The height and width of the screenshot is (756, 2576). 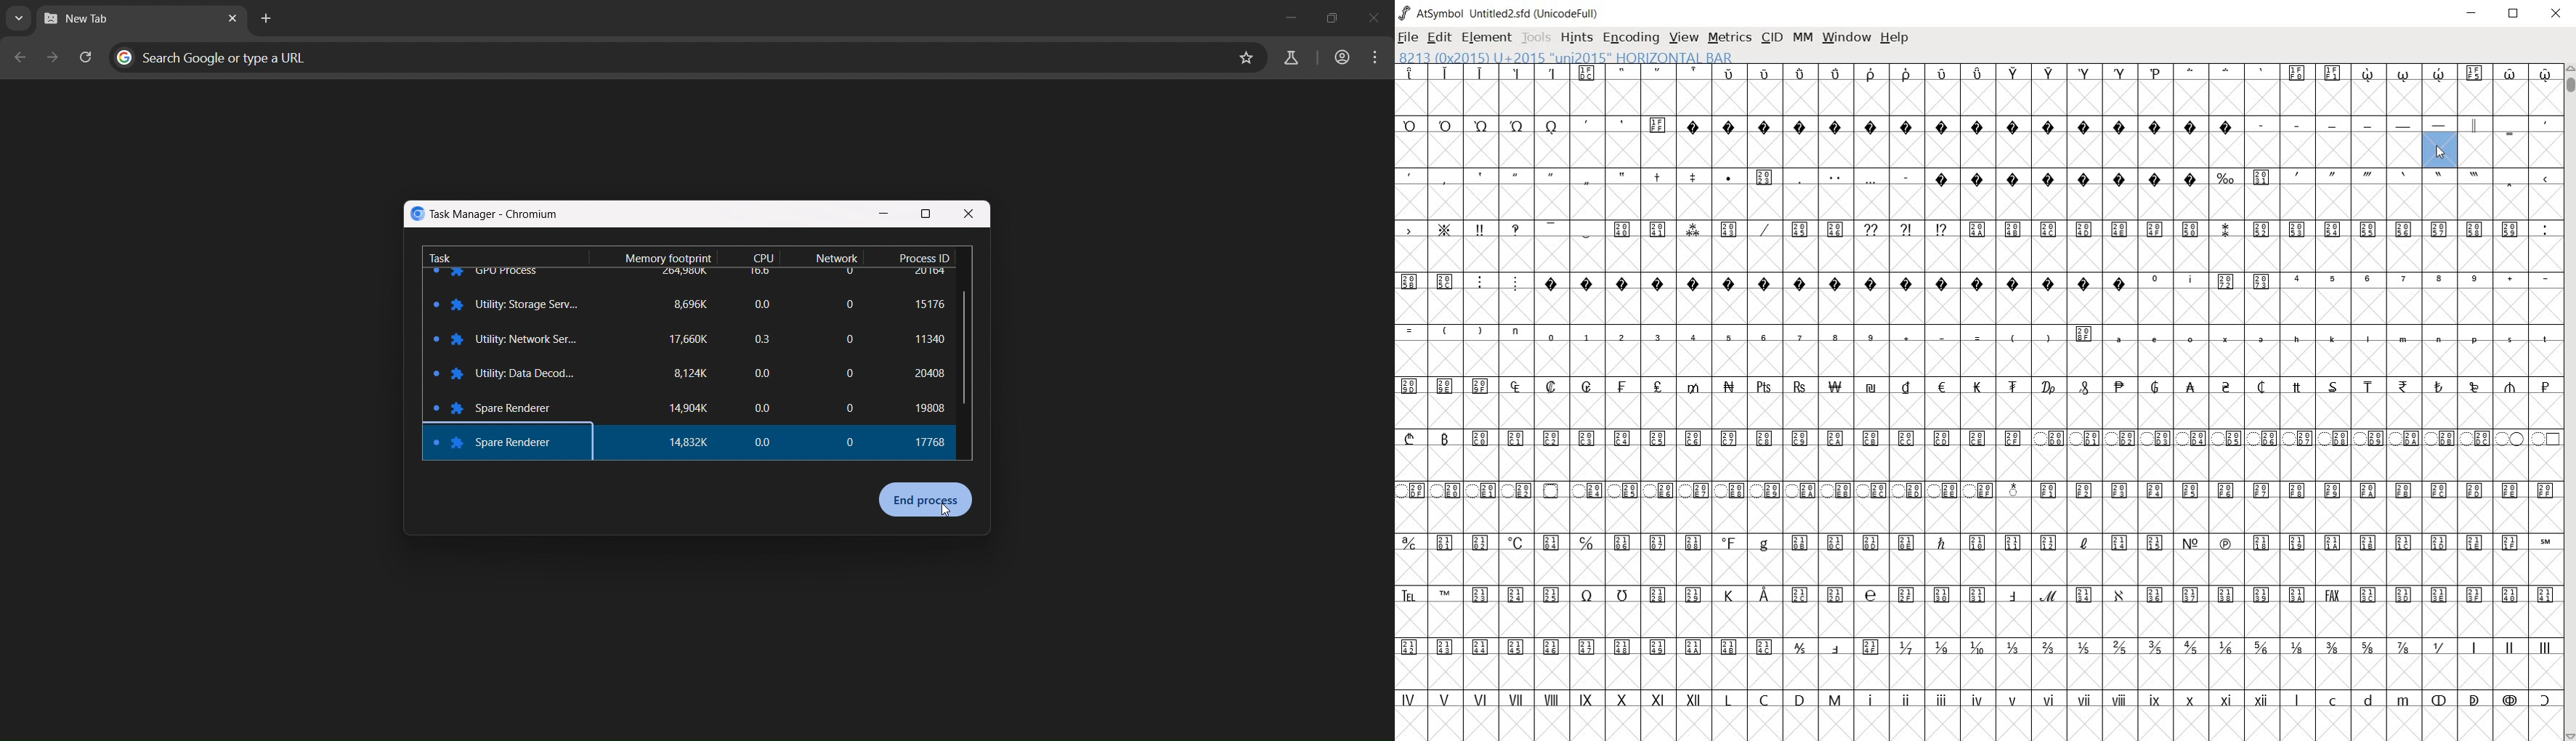 What do you see at coordinates (1488, 37) in the screenshot?
I see `ELEMENT` at bounding box center [1488, 37].